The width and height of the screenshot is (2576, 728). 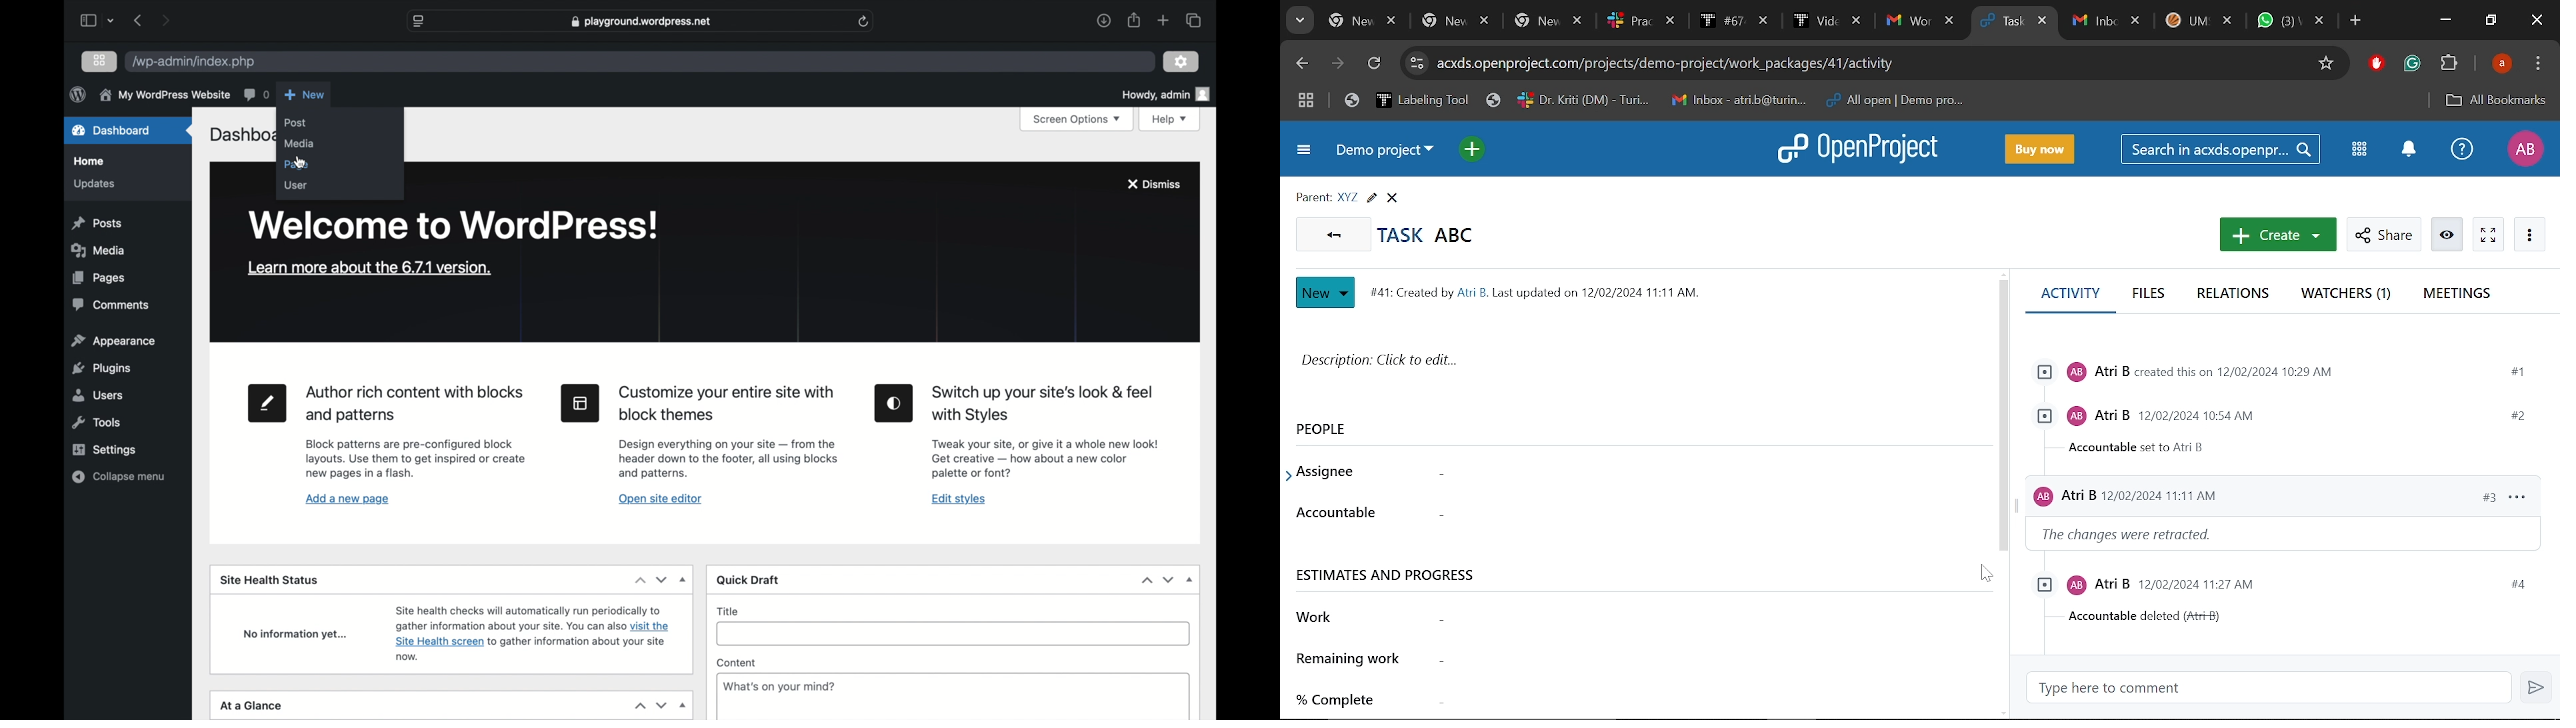 I want to click on Files, so click(x=2147, y=294).